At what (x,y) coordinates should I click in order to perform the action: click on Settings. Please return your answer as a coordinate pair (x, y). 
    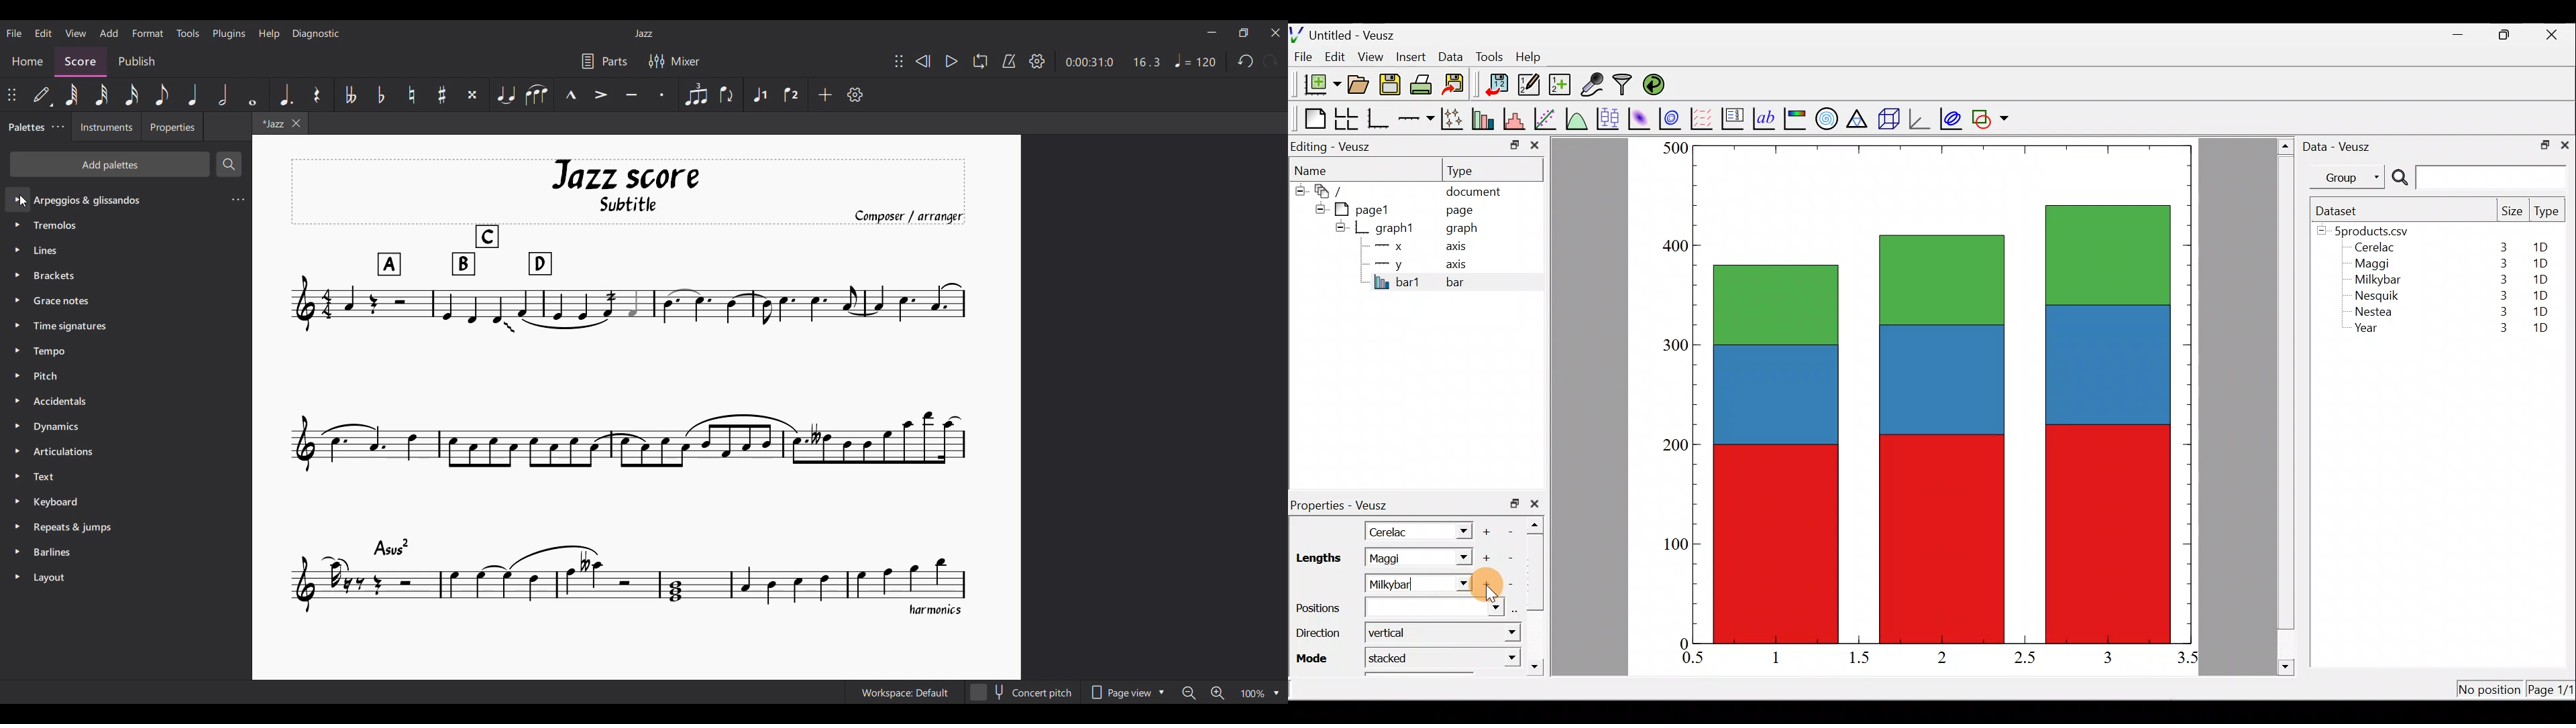
    Looking at the image, I should click on (1037, 61).